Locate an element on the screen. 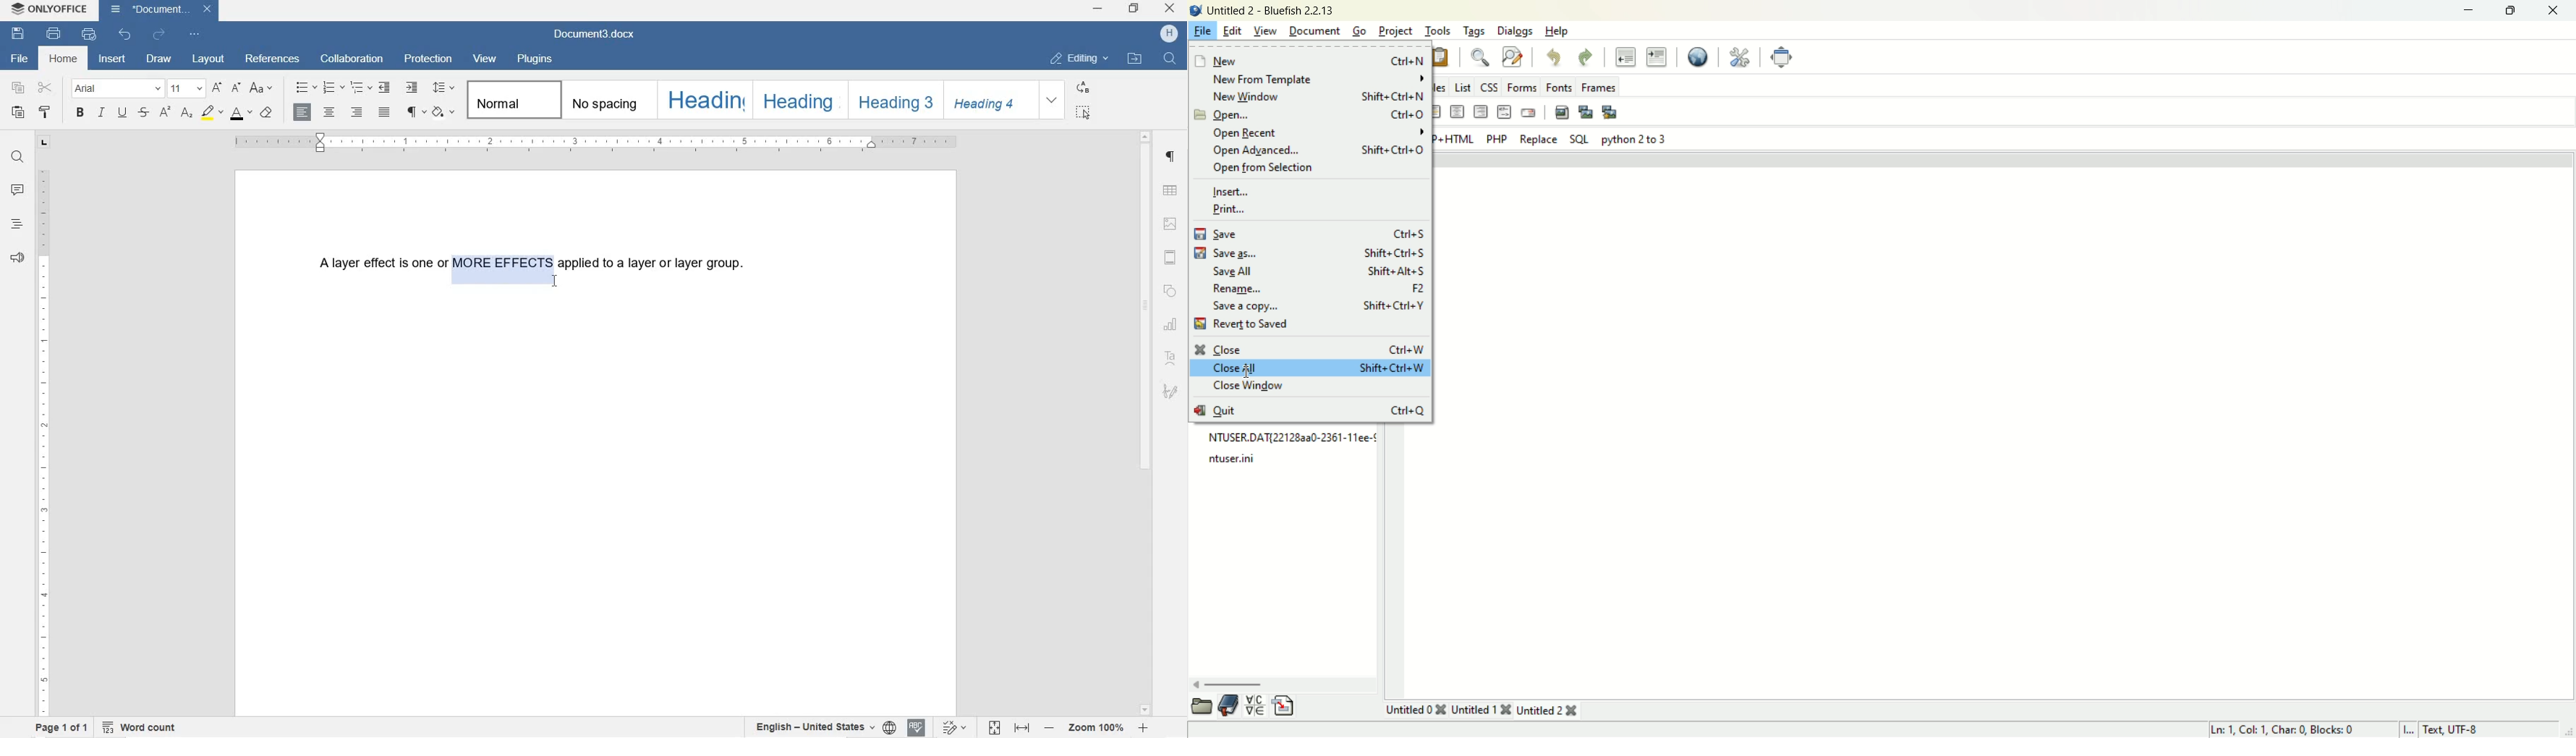  tools is located at coordinates (1436, 31).